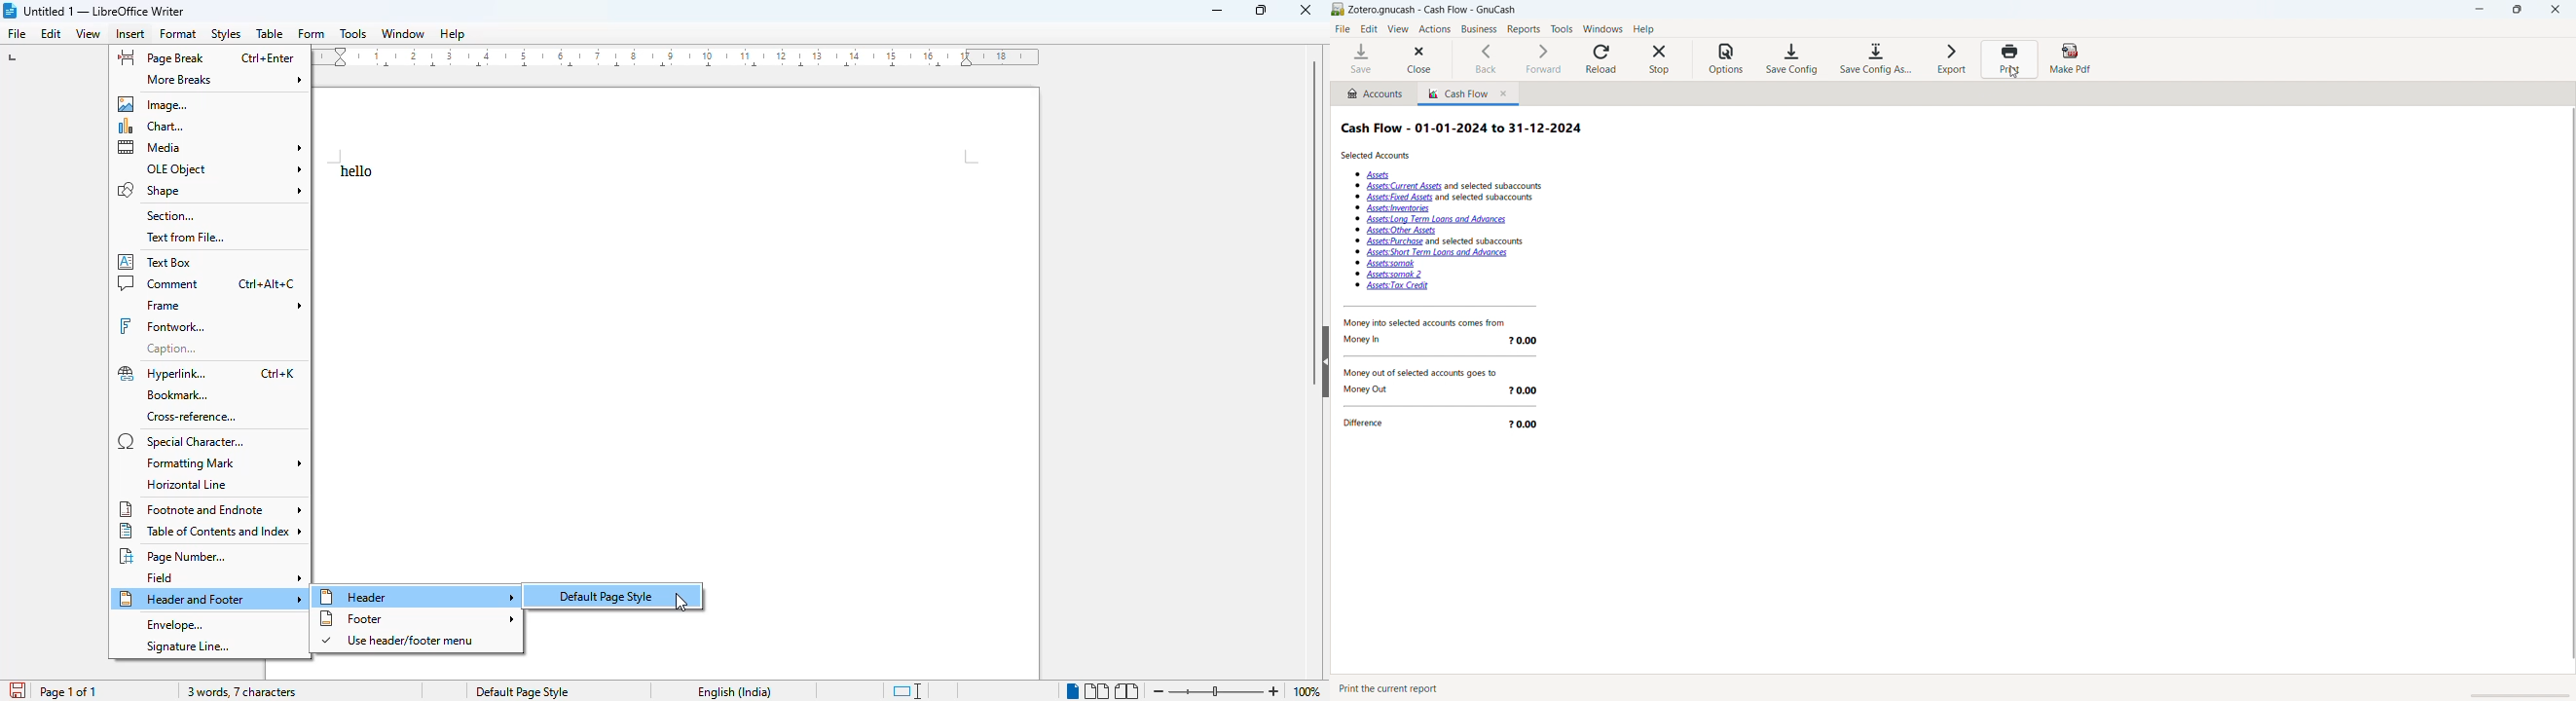 This screenshot has width=2576, height=728. Describe the element at coordinates (211, 190) in the screenshot. I see `shape` at that location.